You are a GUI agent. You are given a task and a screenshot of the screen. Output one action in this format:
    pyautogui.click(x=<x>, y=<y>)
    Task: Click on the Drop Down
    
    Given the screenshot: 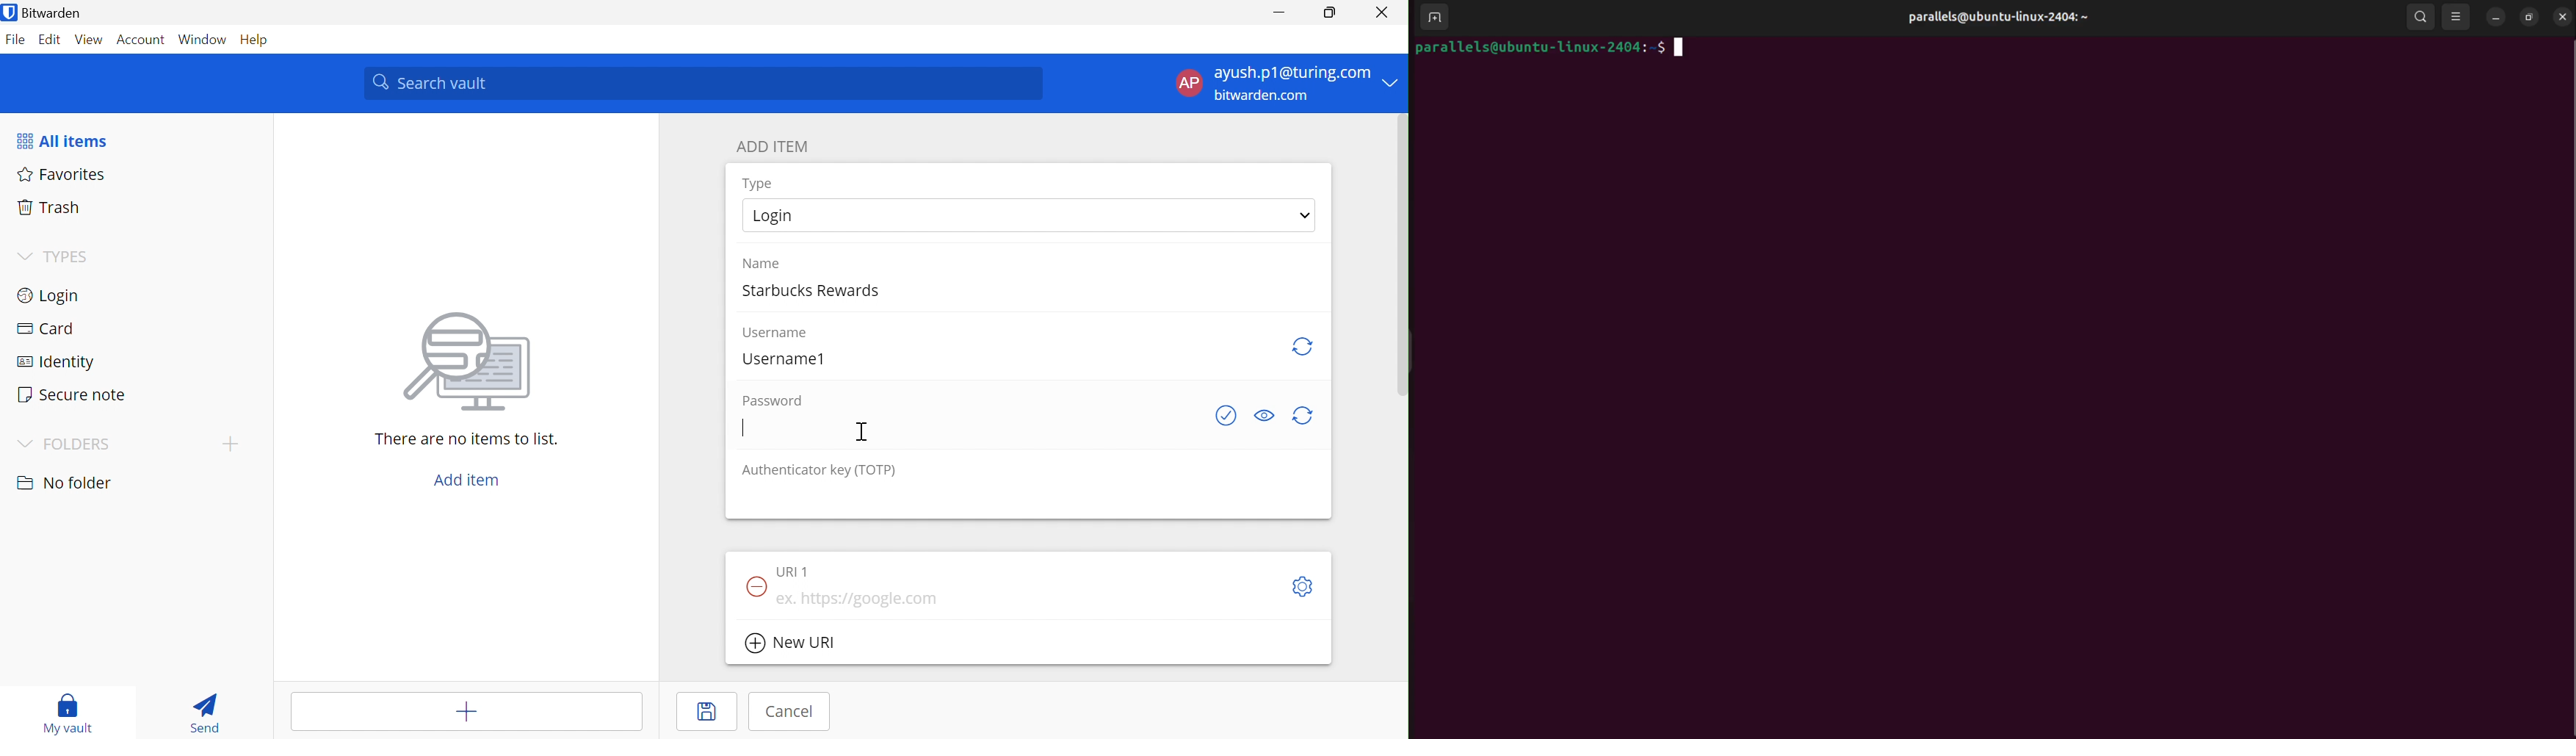 What is the action you would take?
    pyautogui.click(x=1394, y=82)
    